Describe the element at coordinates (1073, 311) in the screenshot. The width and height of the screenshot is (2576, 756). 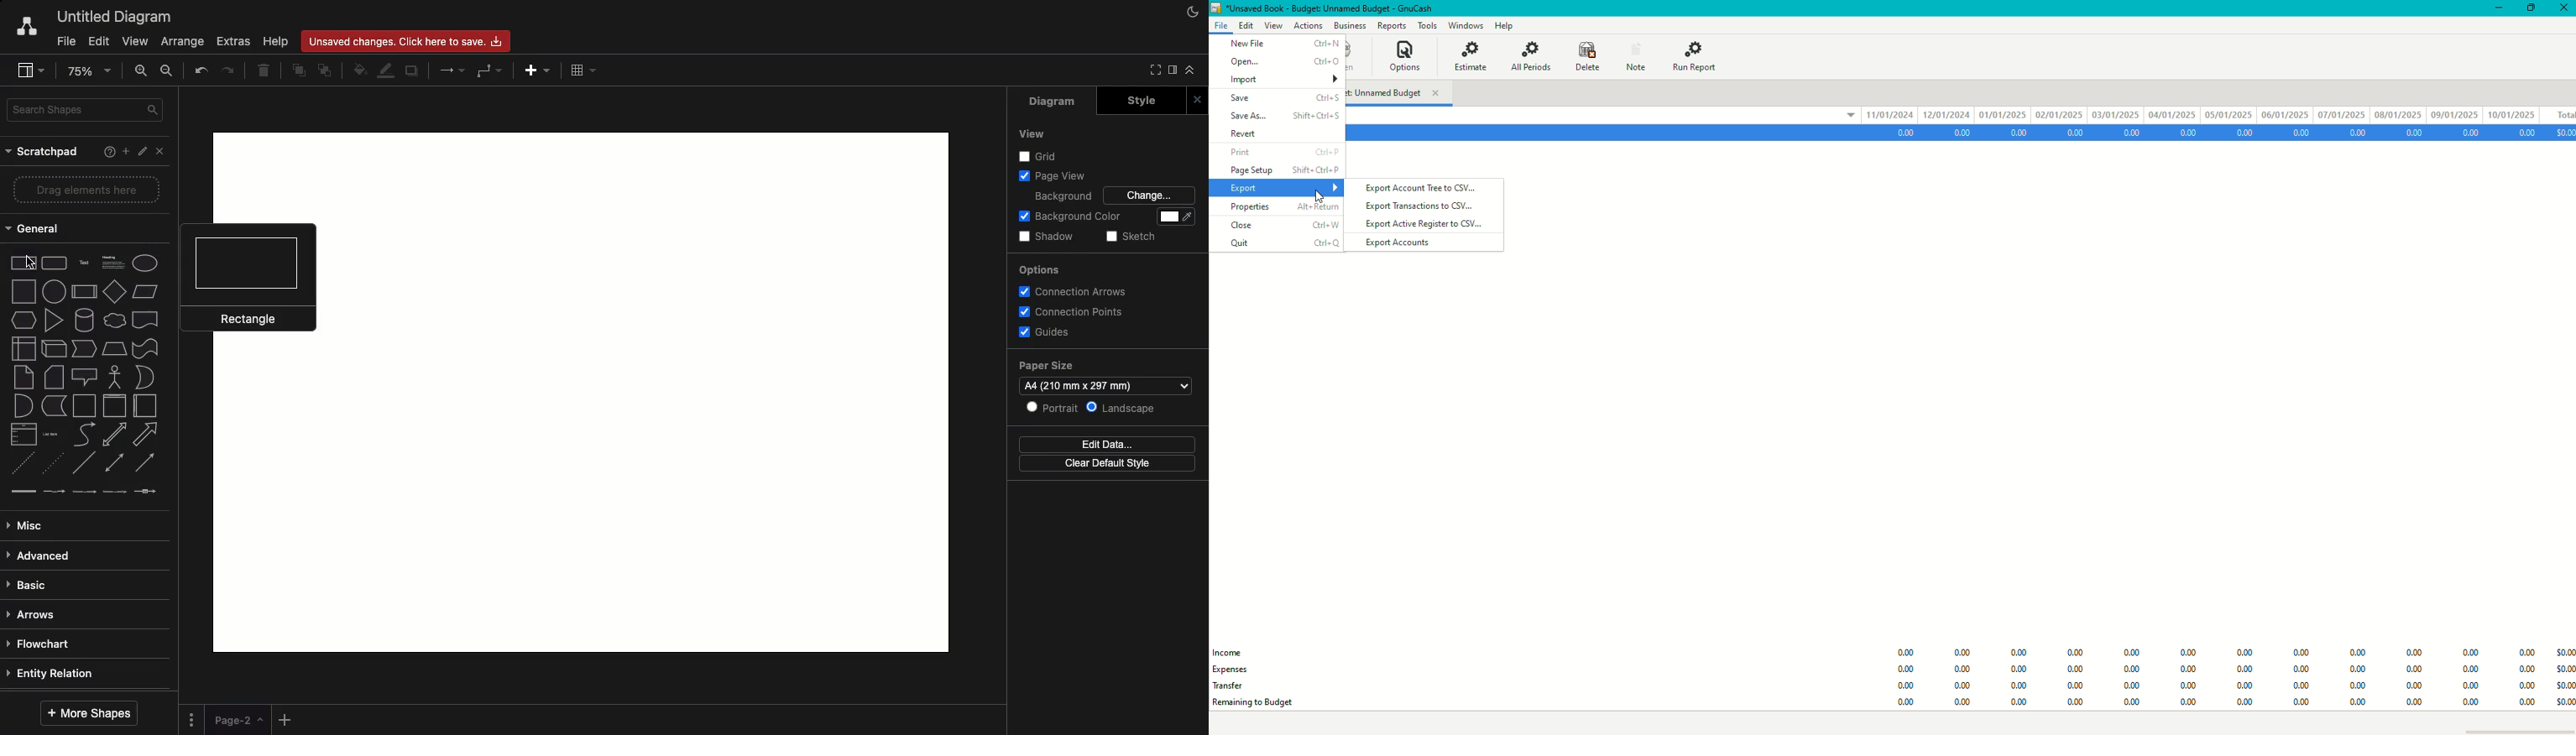
I see `Connection points` at that location.